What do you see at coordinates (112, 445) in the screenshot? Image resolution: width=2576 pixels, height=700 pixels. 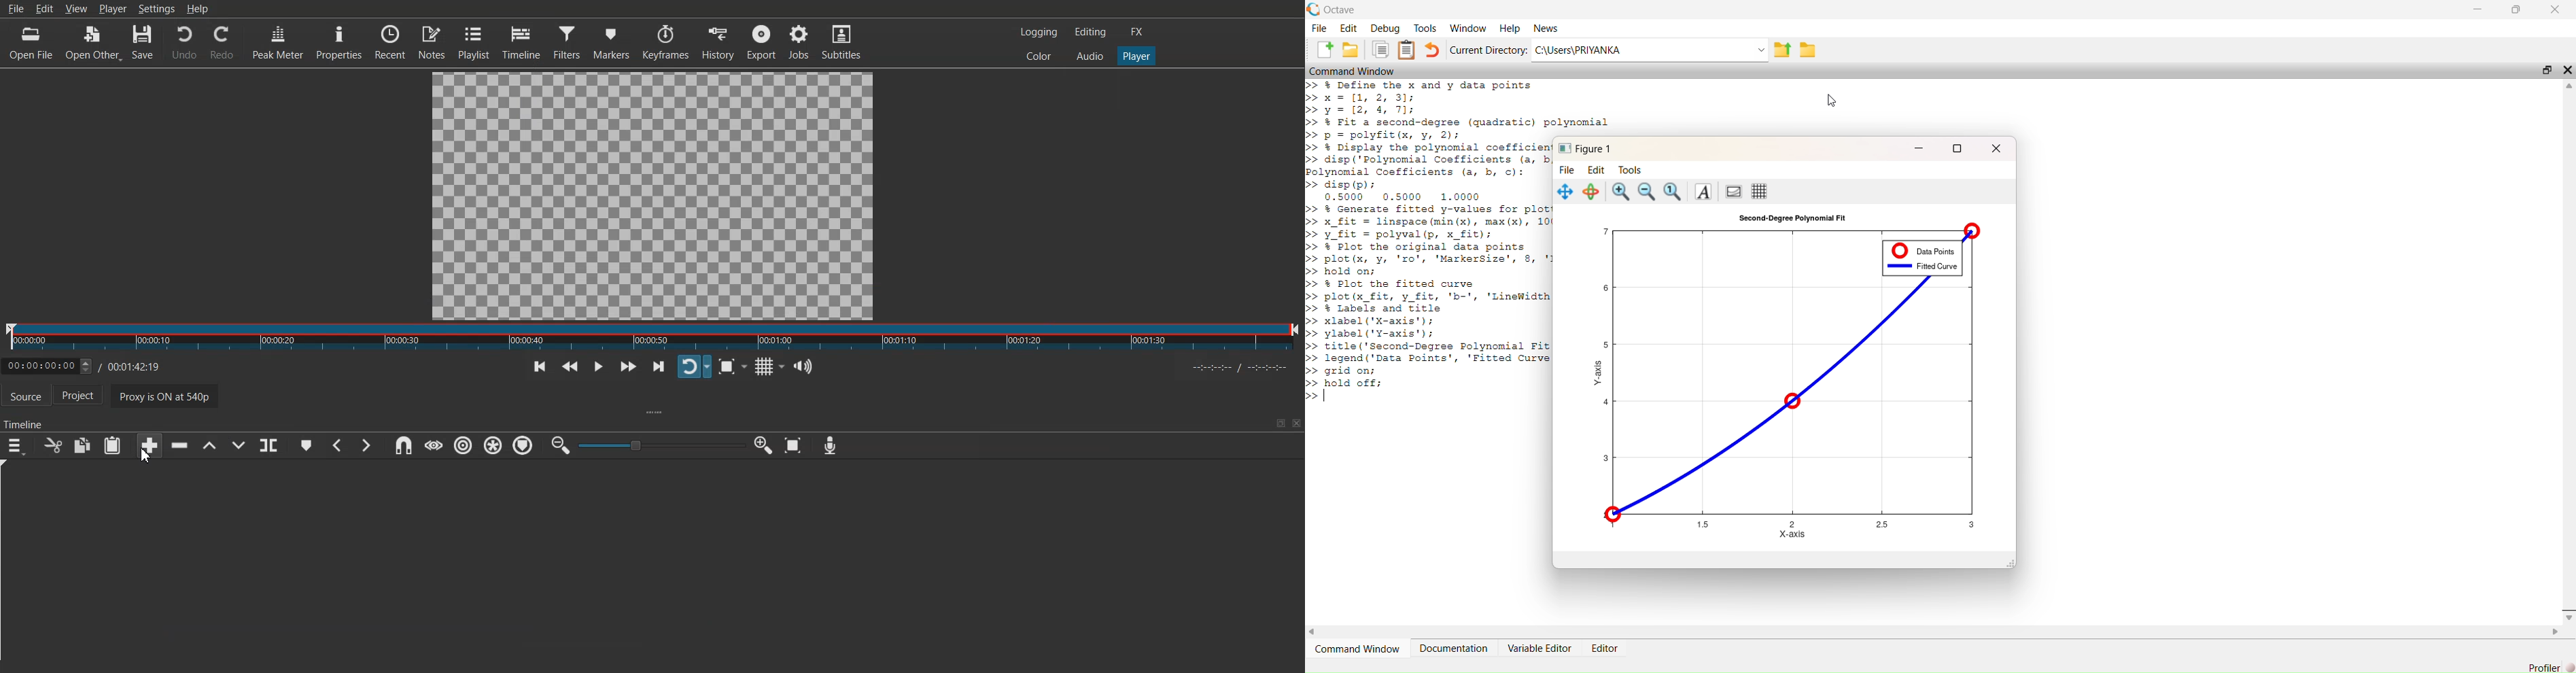 I see `Paste` at bounding box center [112, 445].